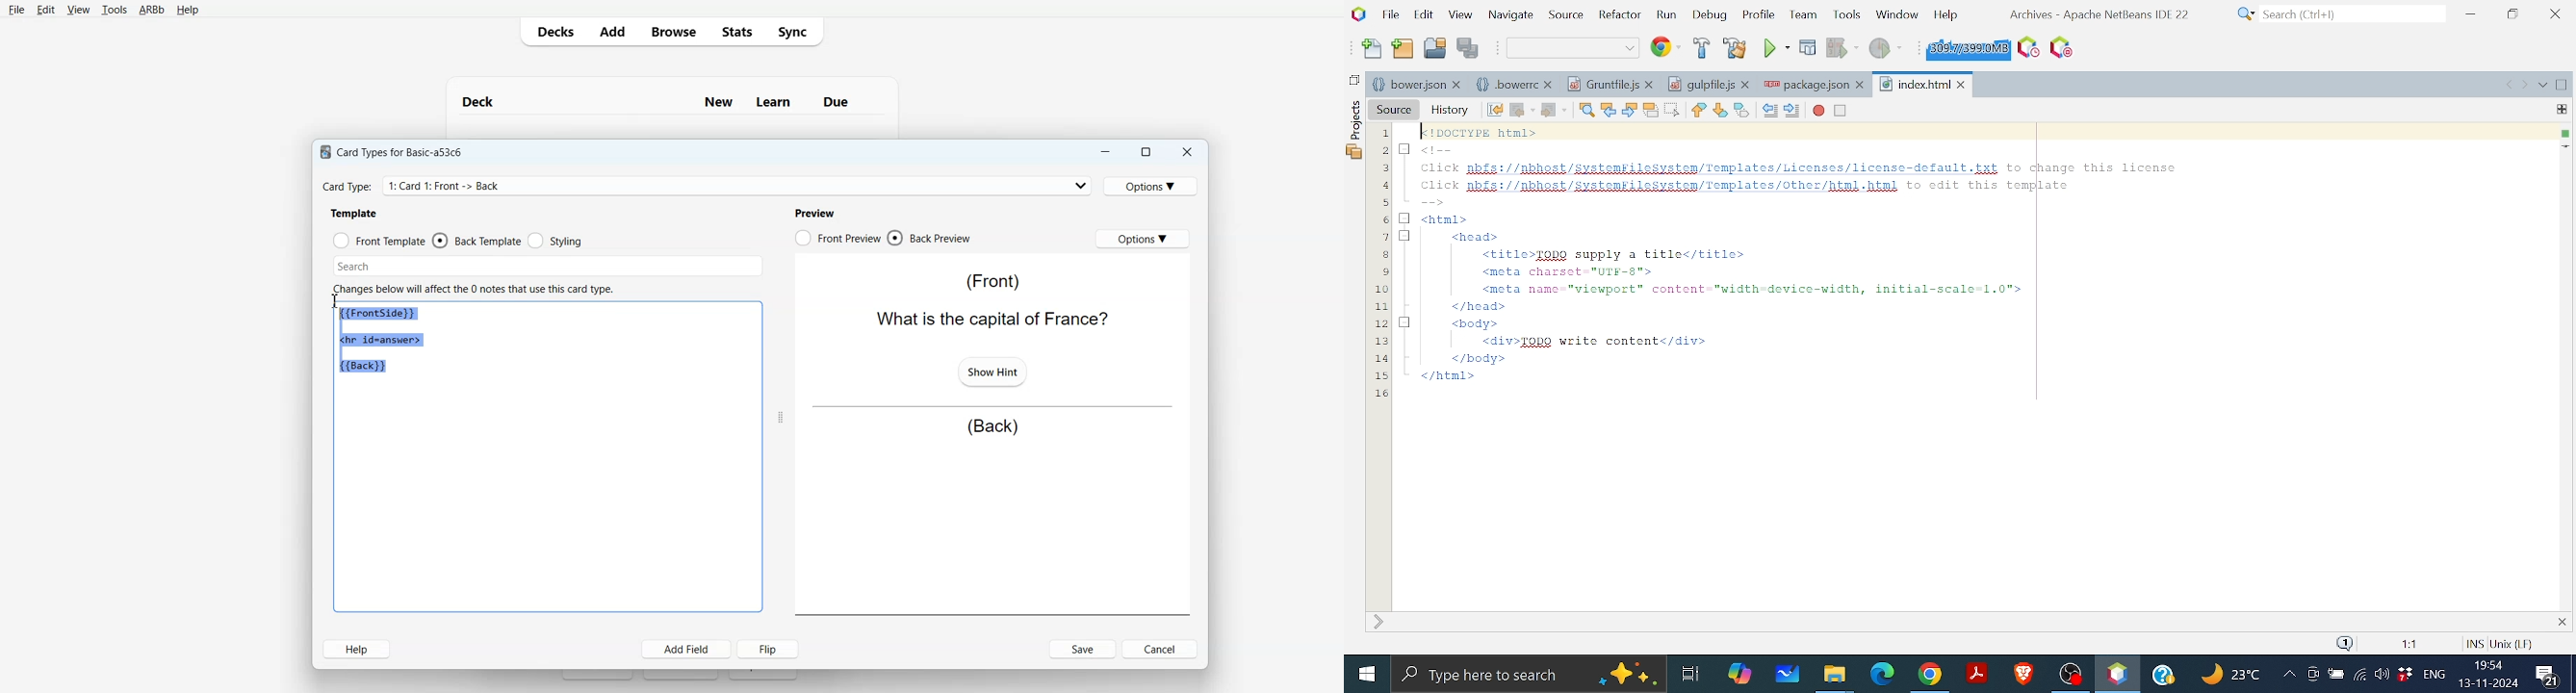 This screenshot has height=700, width=2576. What do you see at coordinates (1474, 306) in the screenshot?
I see `</head>` at bounding box center [1474, 306].